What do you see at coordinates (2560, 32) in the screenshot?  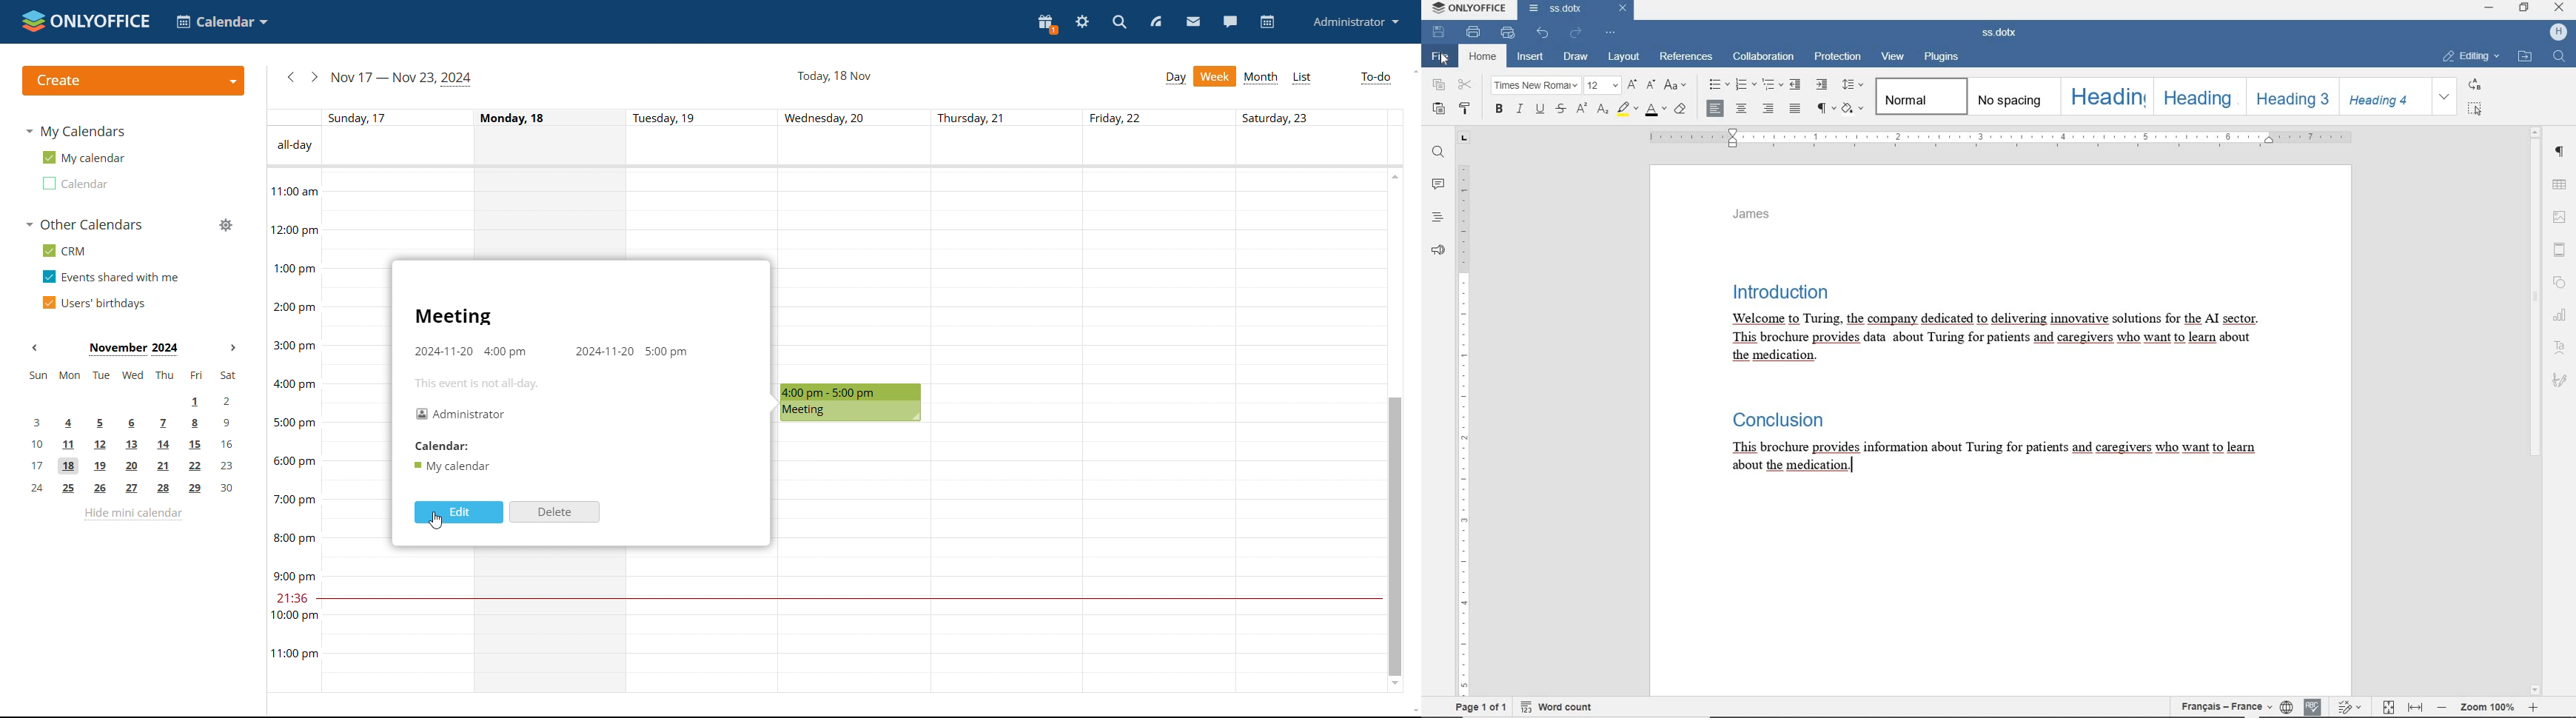 I see `HP` at bounding box center [2560, 32].